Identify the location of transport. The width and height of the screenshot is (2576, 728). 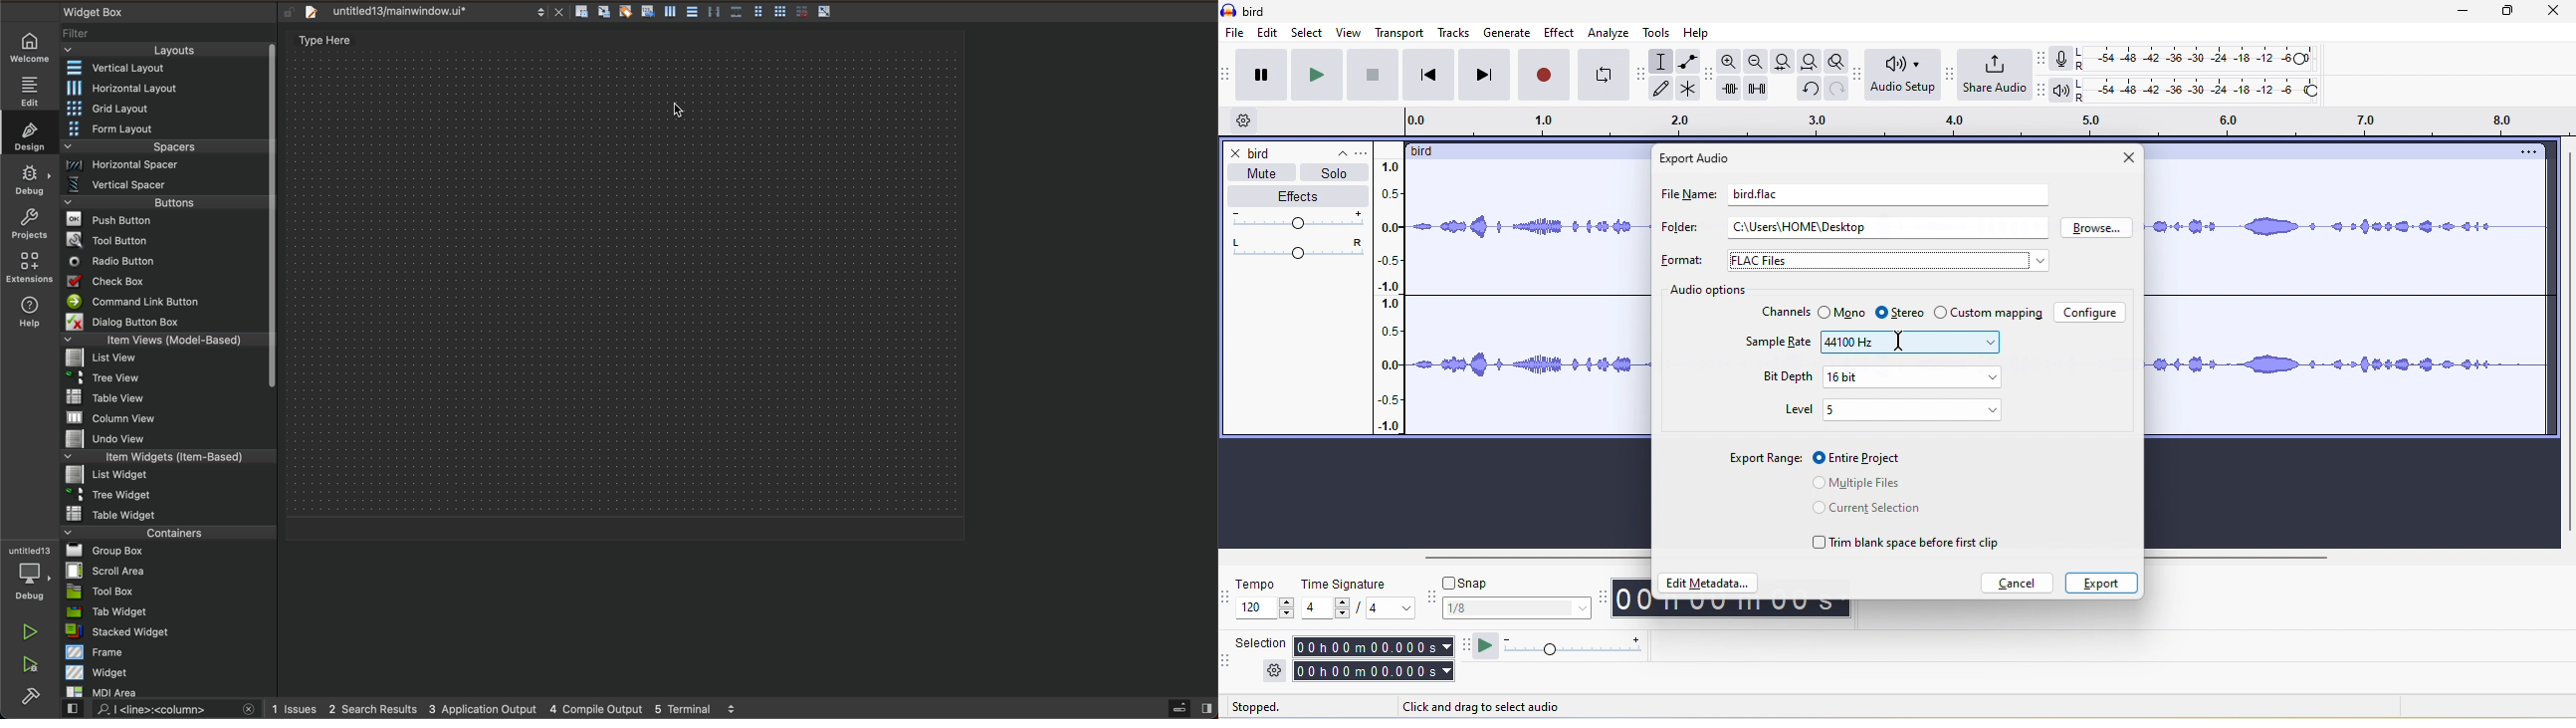
(1400, 33).